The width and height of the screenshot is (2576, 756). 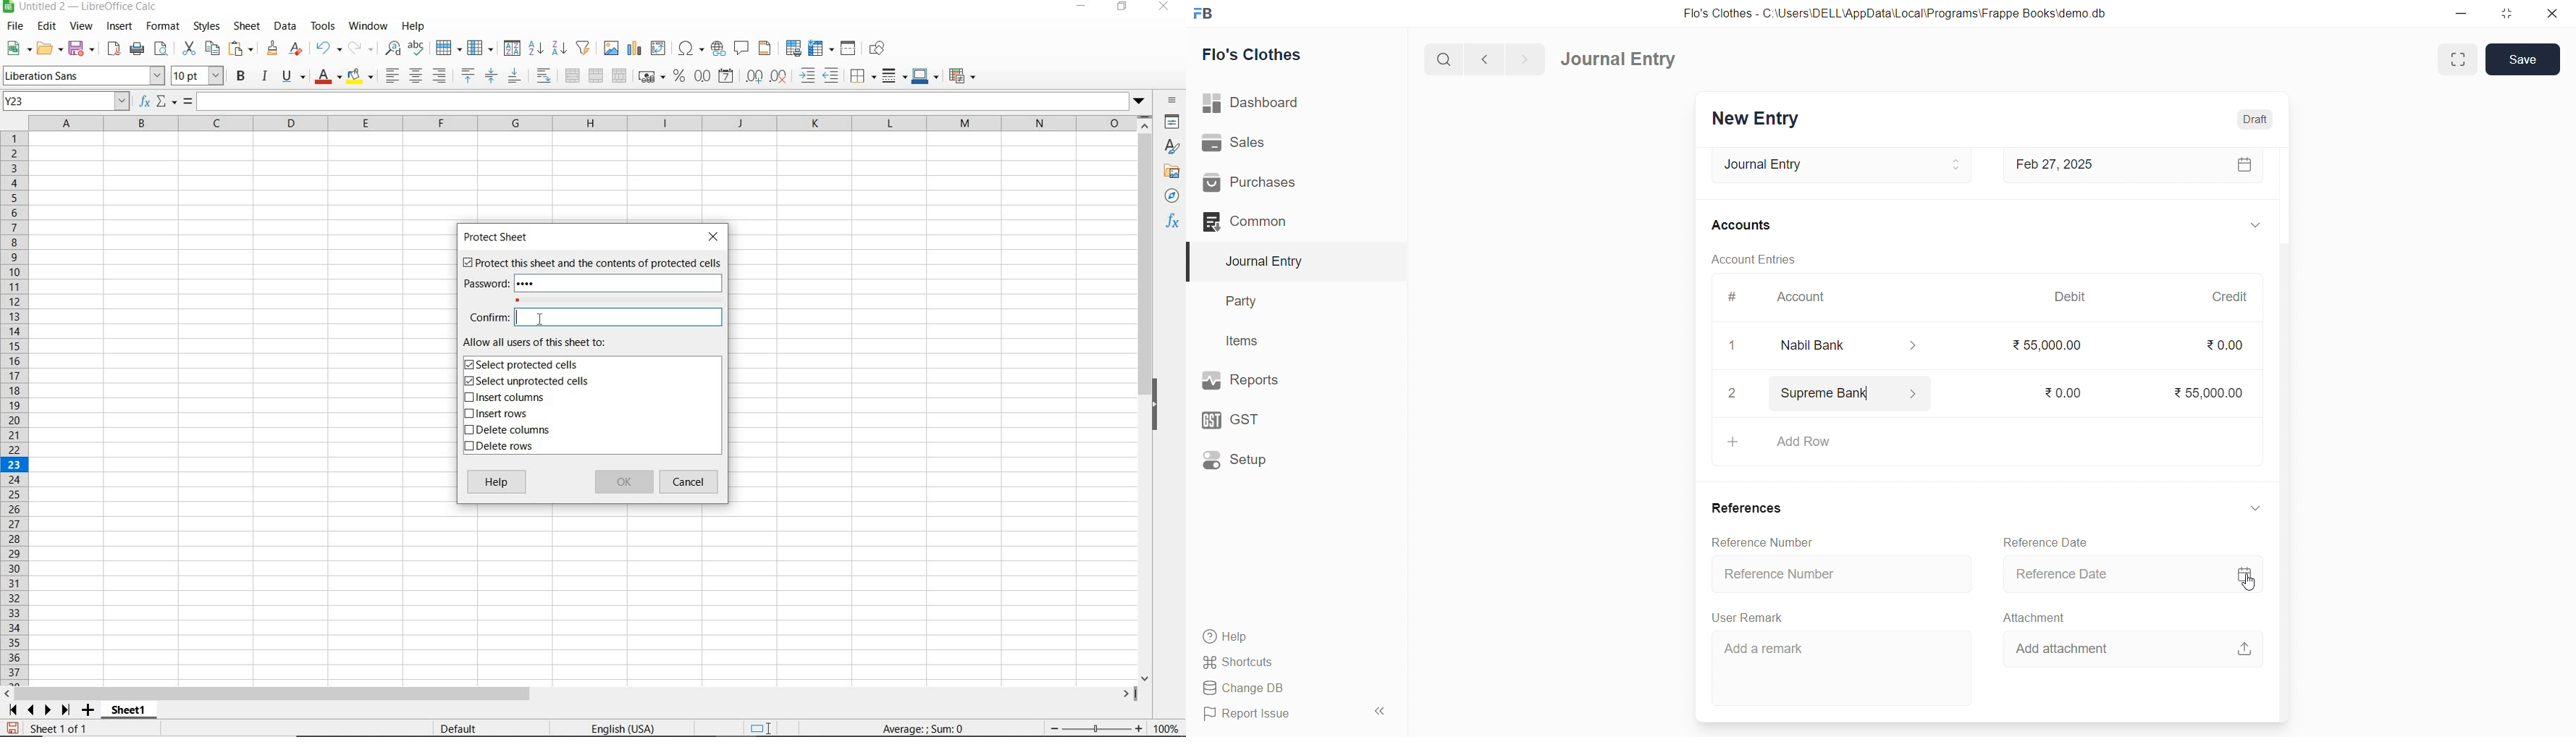 What do you see at coordinates (1984, 442) in the screenshot?
I see `+ Add Row` at bounding box center [1984, 442].